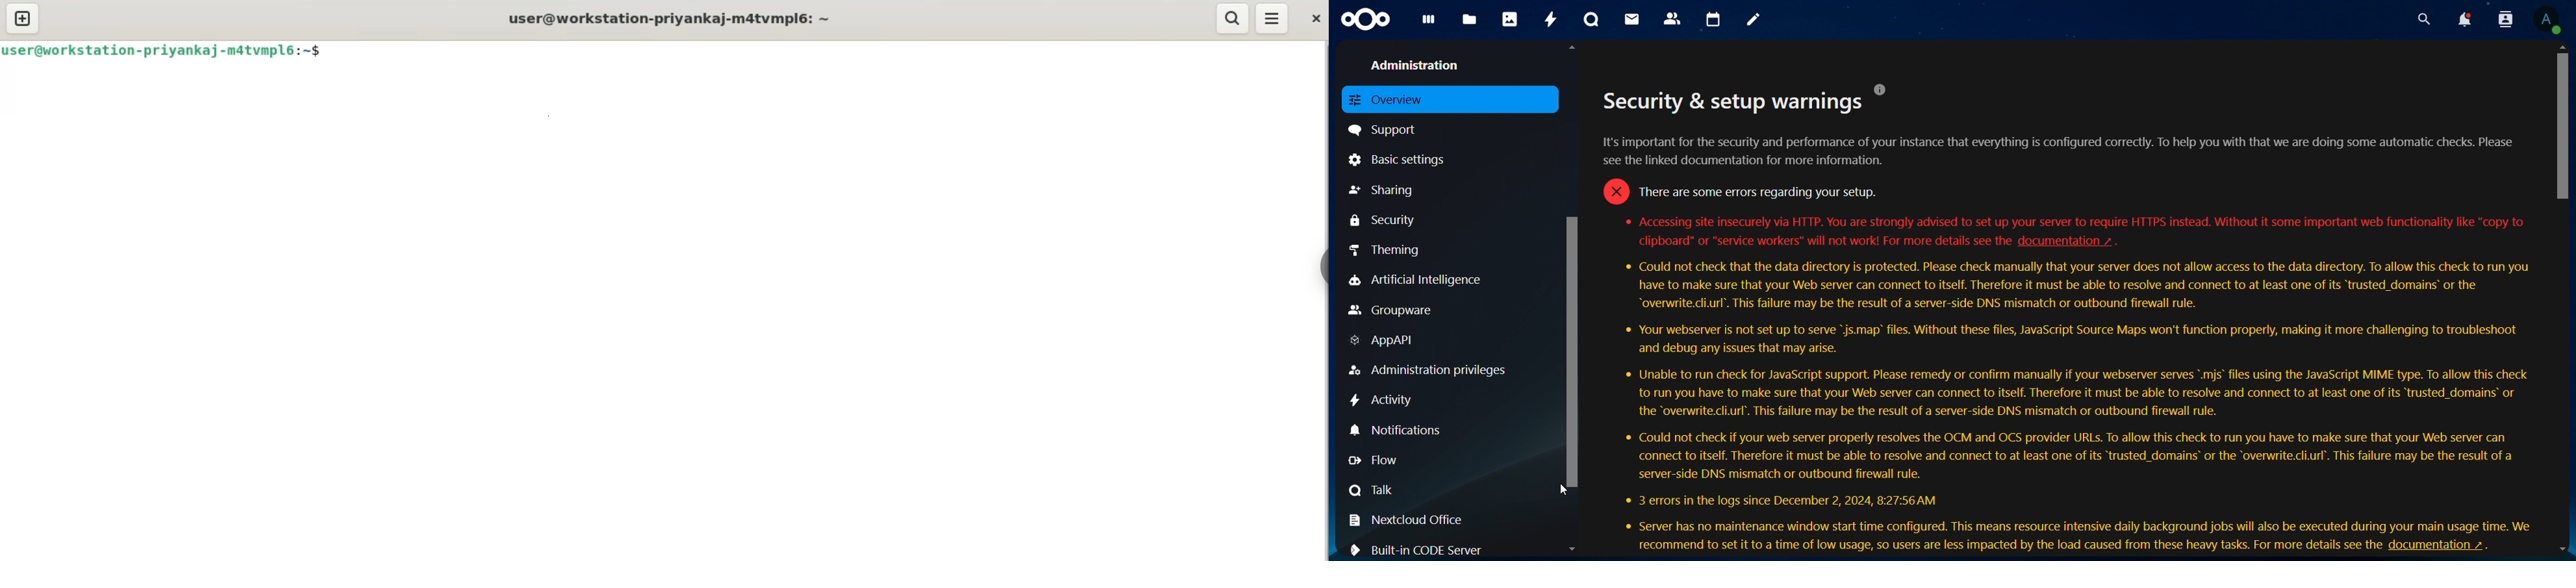 The image size is (2576, 588). Describe the element at coordinates (1396, 249) in the screenshot. I see `theming` at that location.